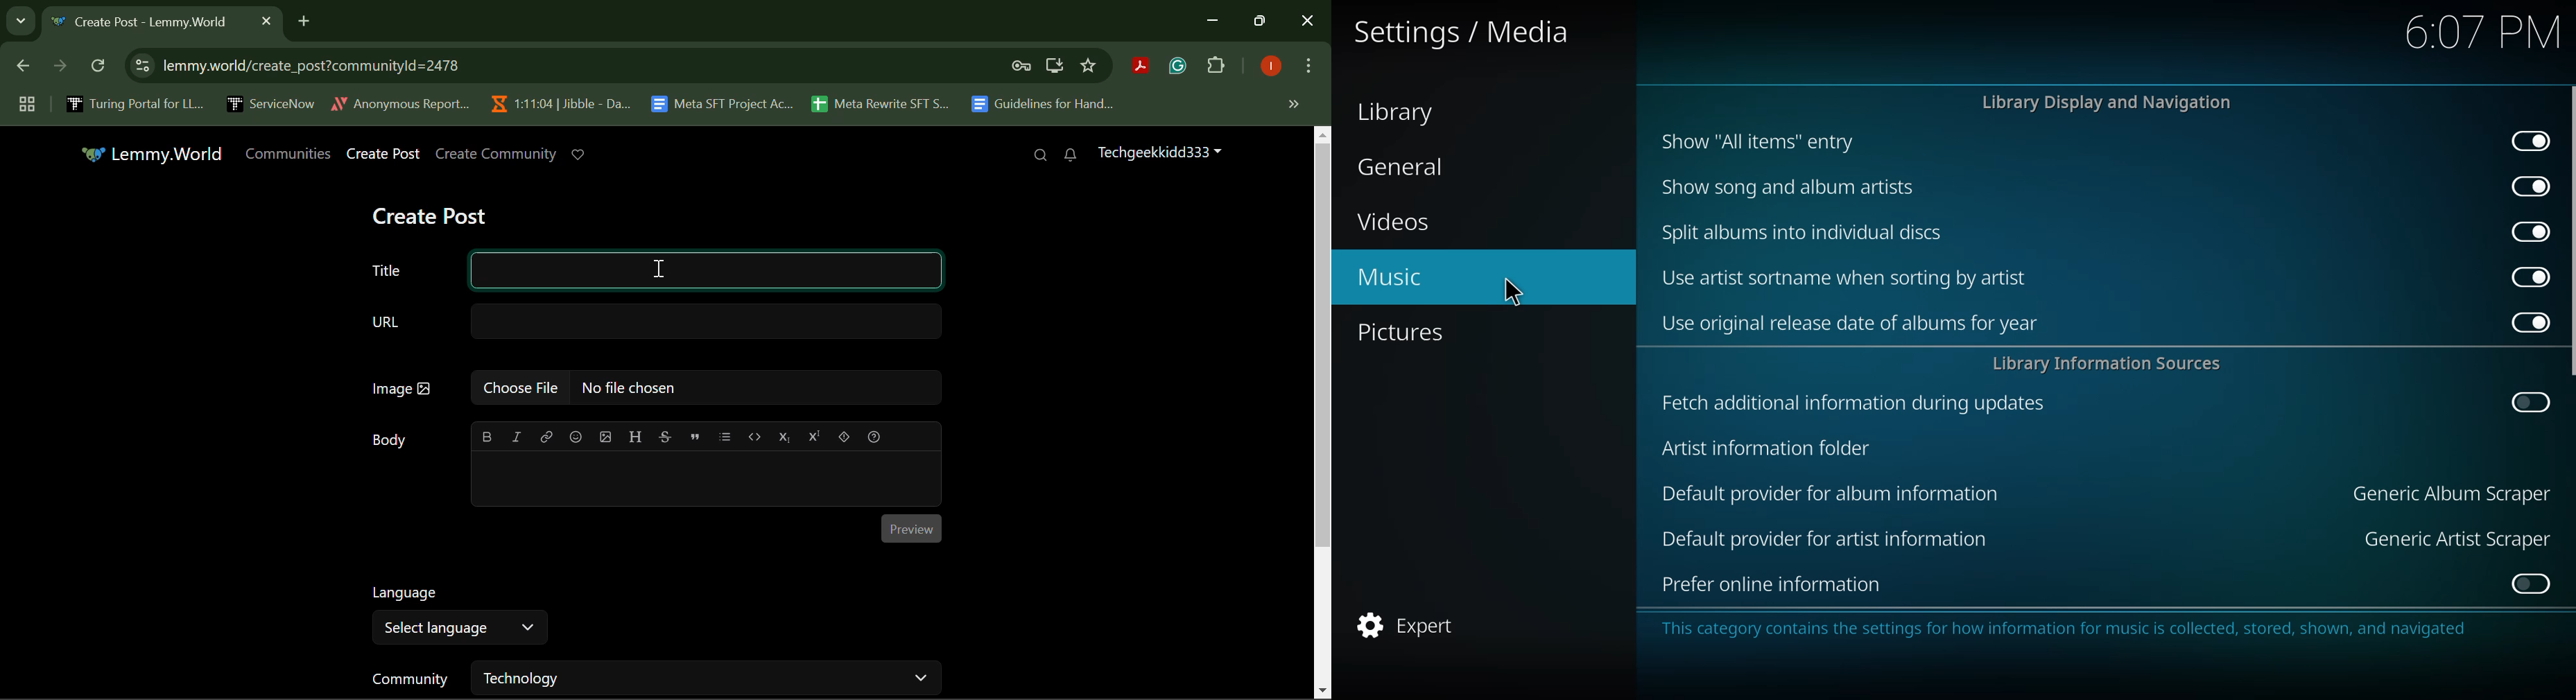 The image size is (2576, 700). I want to click on cursor, so click(1512, 290).